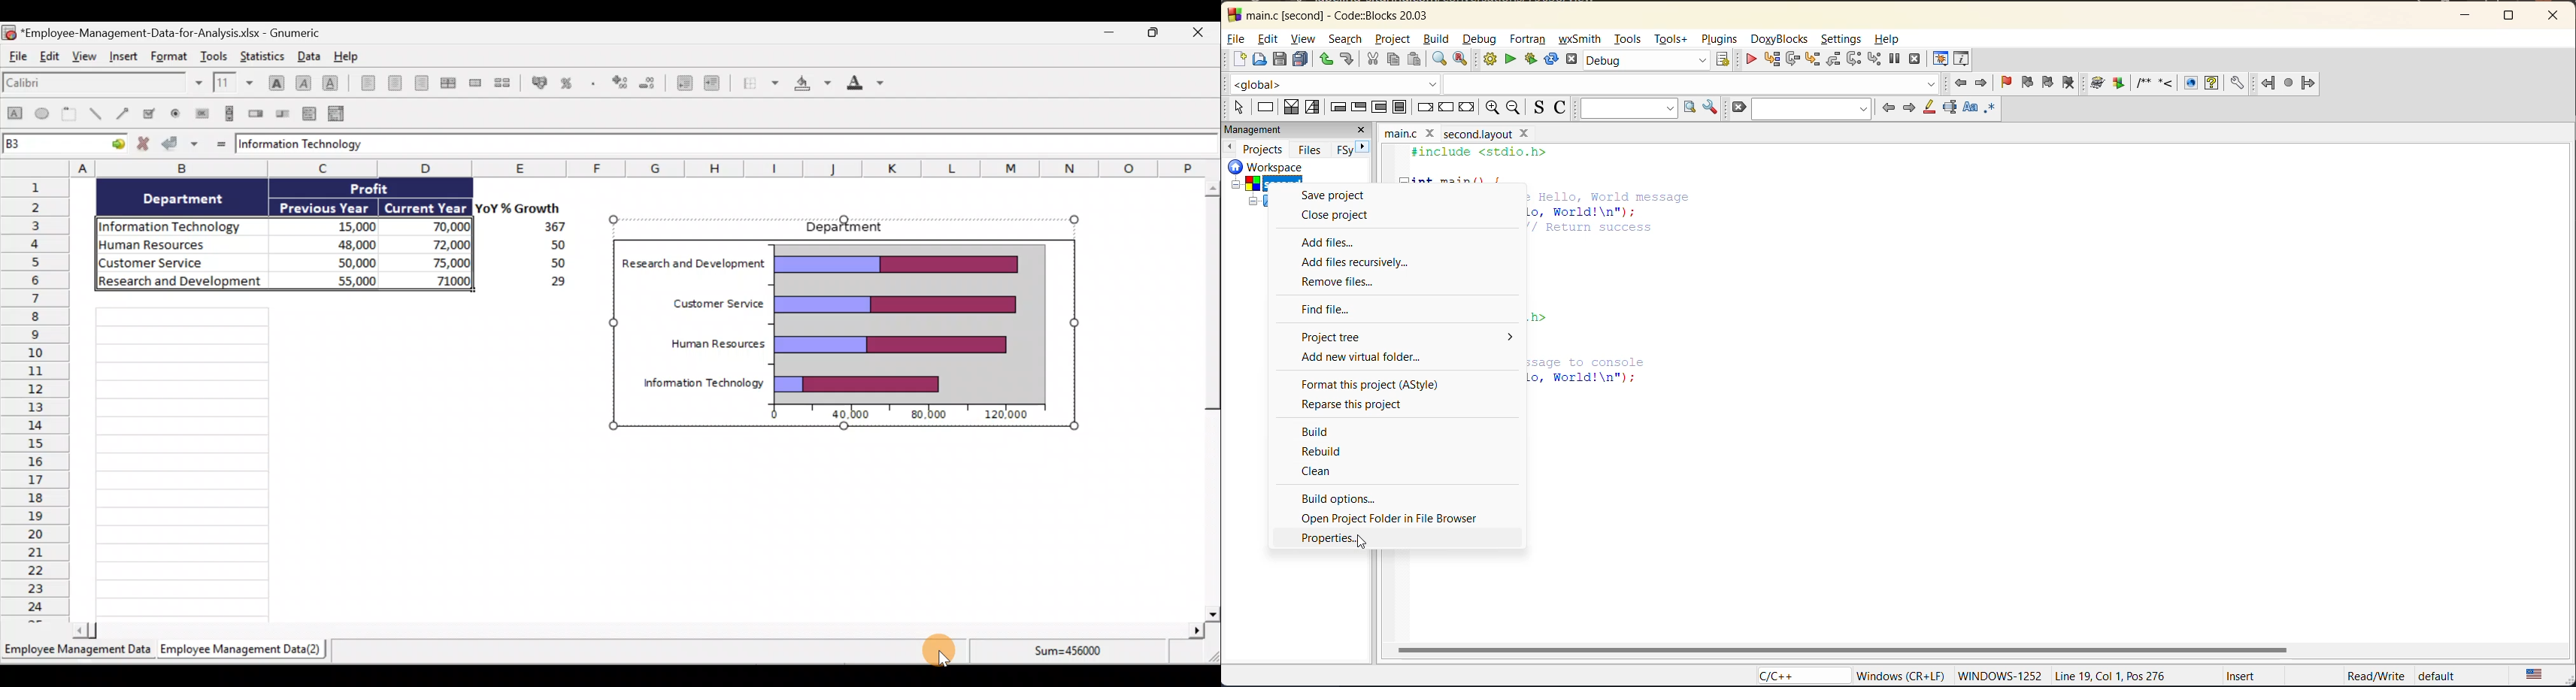 The height and width of the screenshot is (700, 2576). I want to click on filename, so click(1470, 135).